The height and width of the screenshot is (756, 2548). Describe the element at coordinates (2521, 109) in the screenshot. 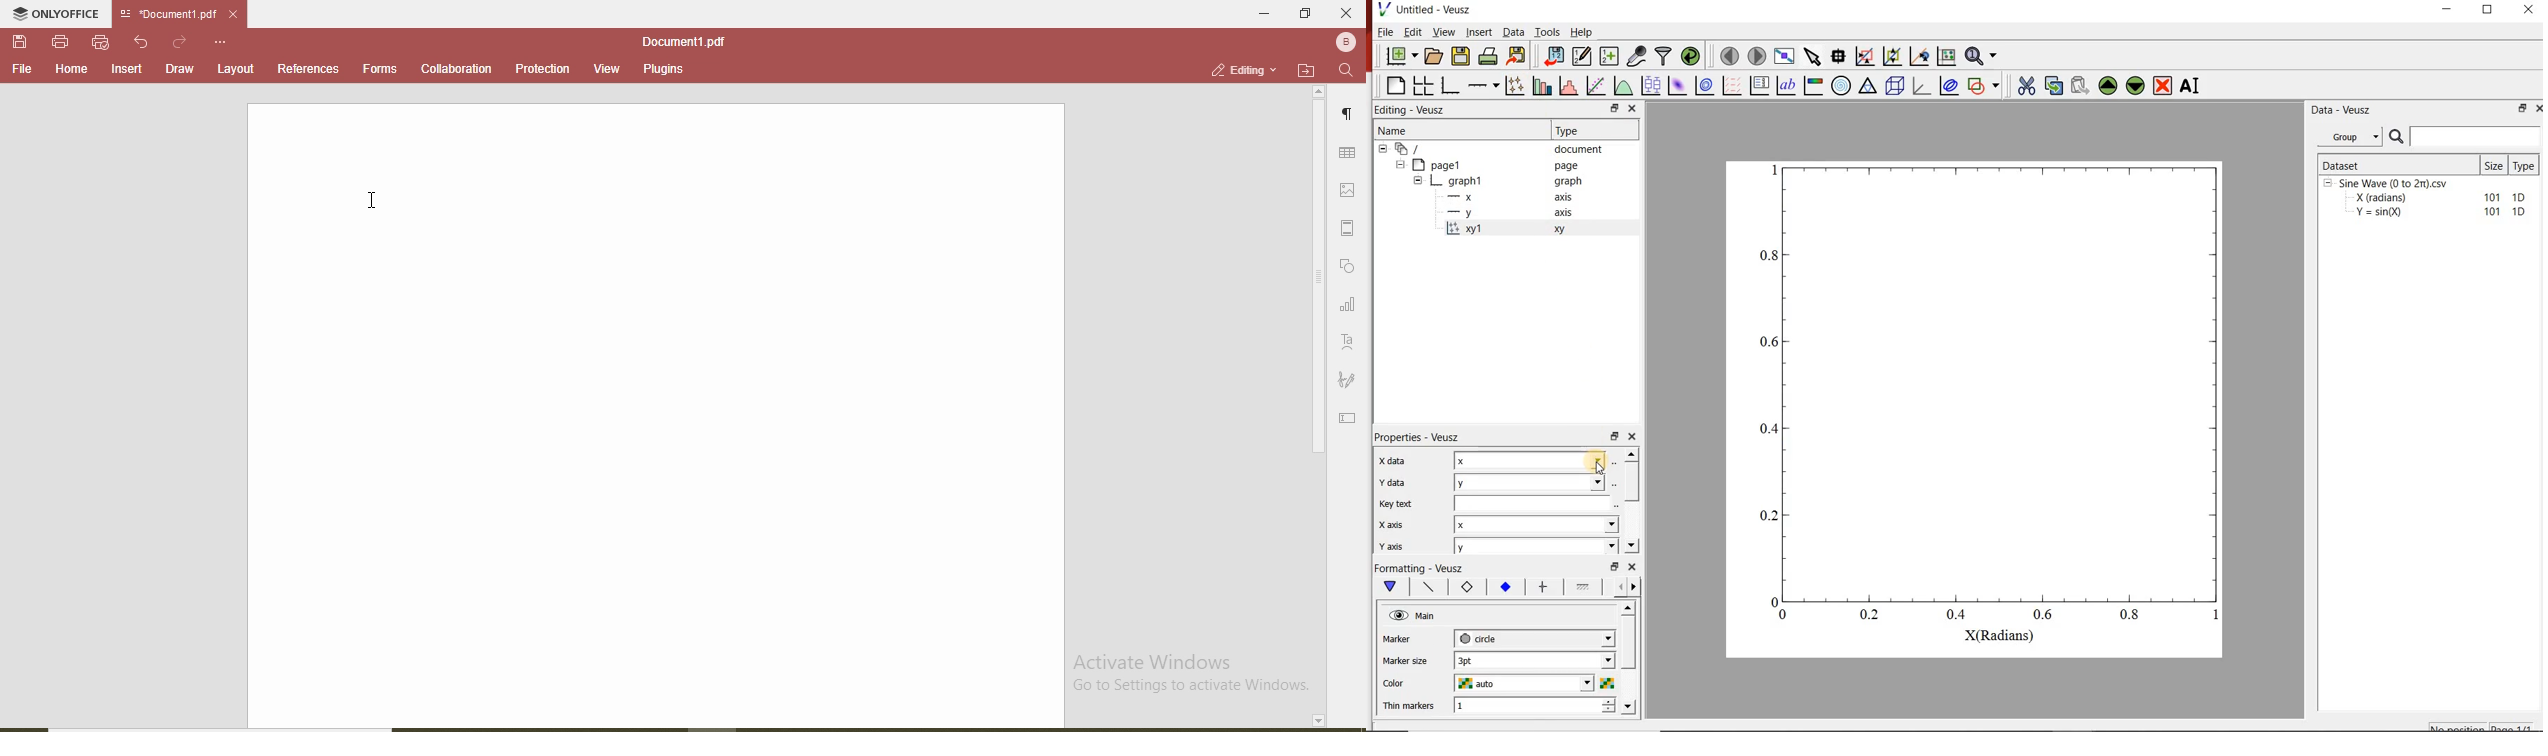

I see `Min/Max` at that location.